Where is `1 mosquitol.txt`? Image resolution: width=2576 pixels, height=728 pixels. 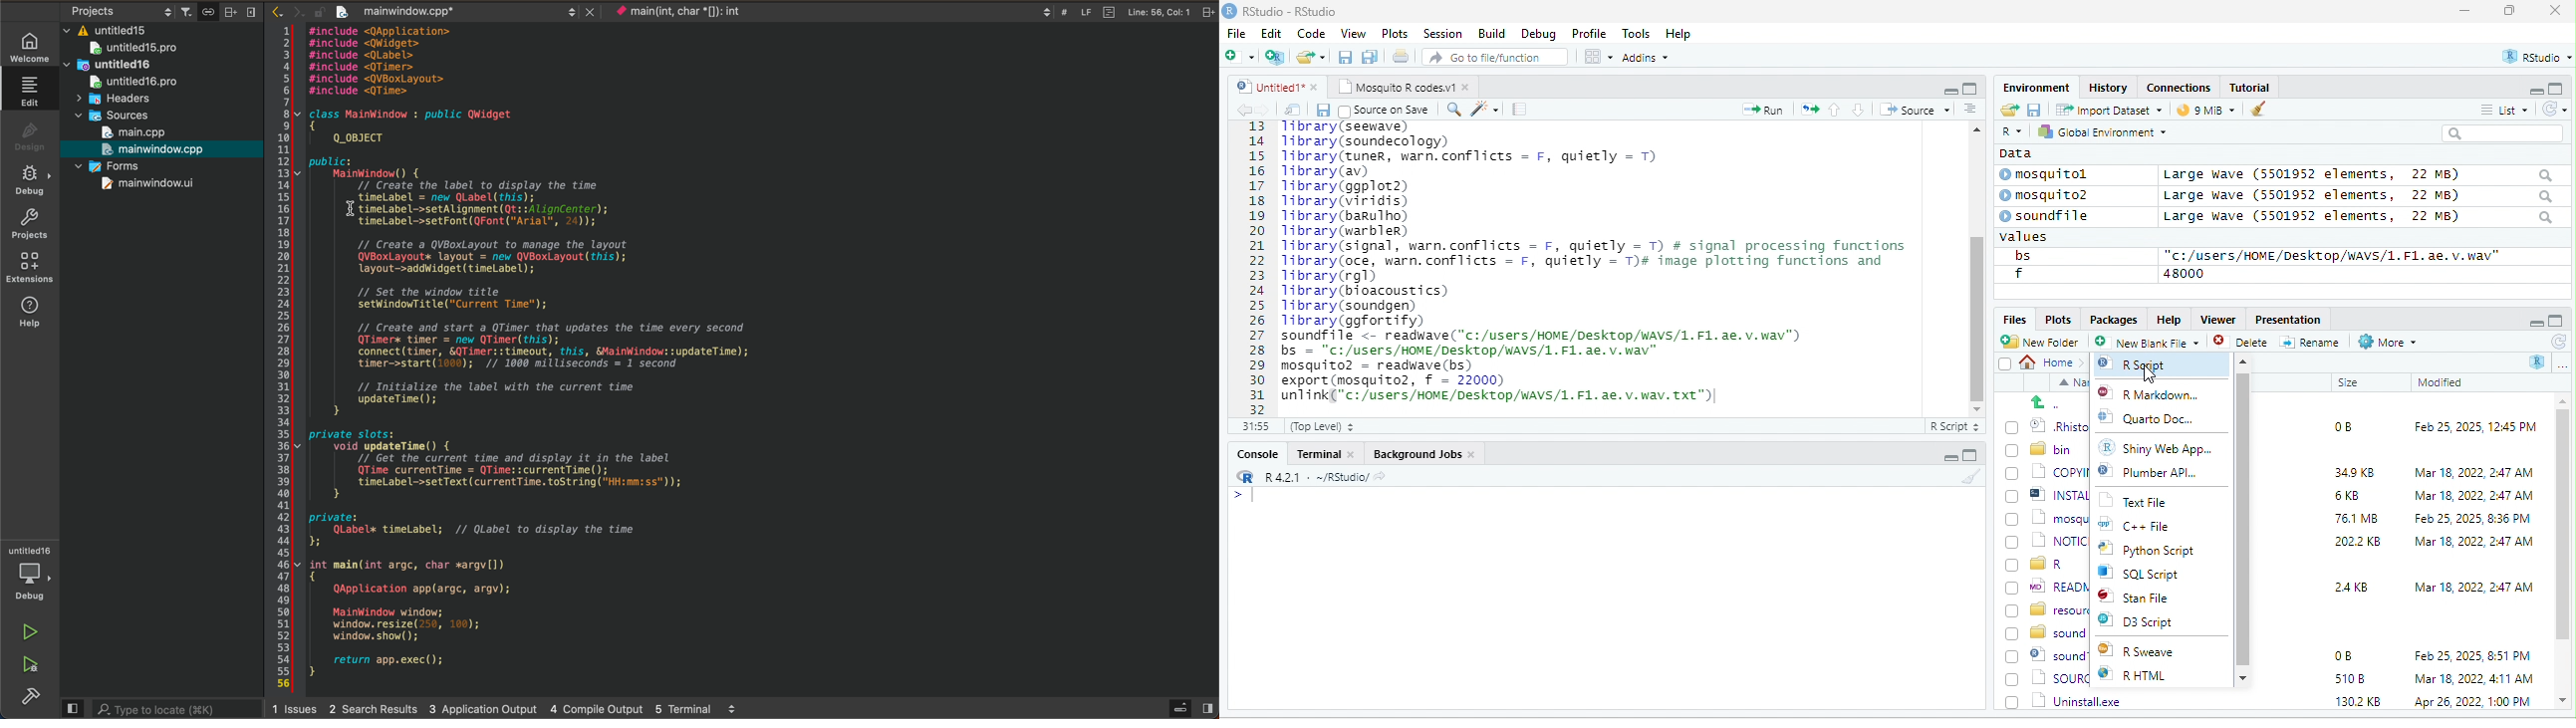 1 mosquitol.txt is located at coordinates (2043, 517).